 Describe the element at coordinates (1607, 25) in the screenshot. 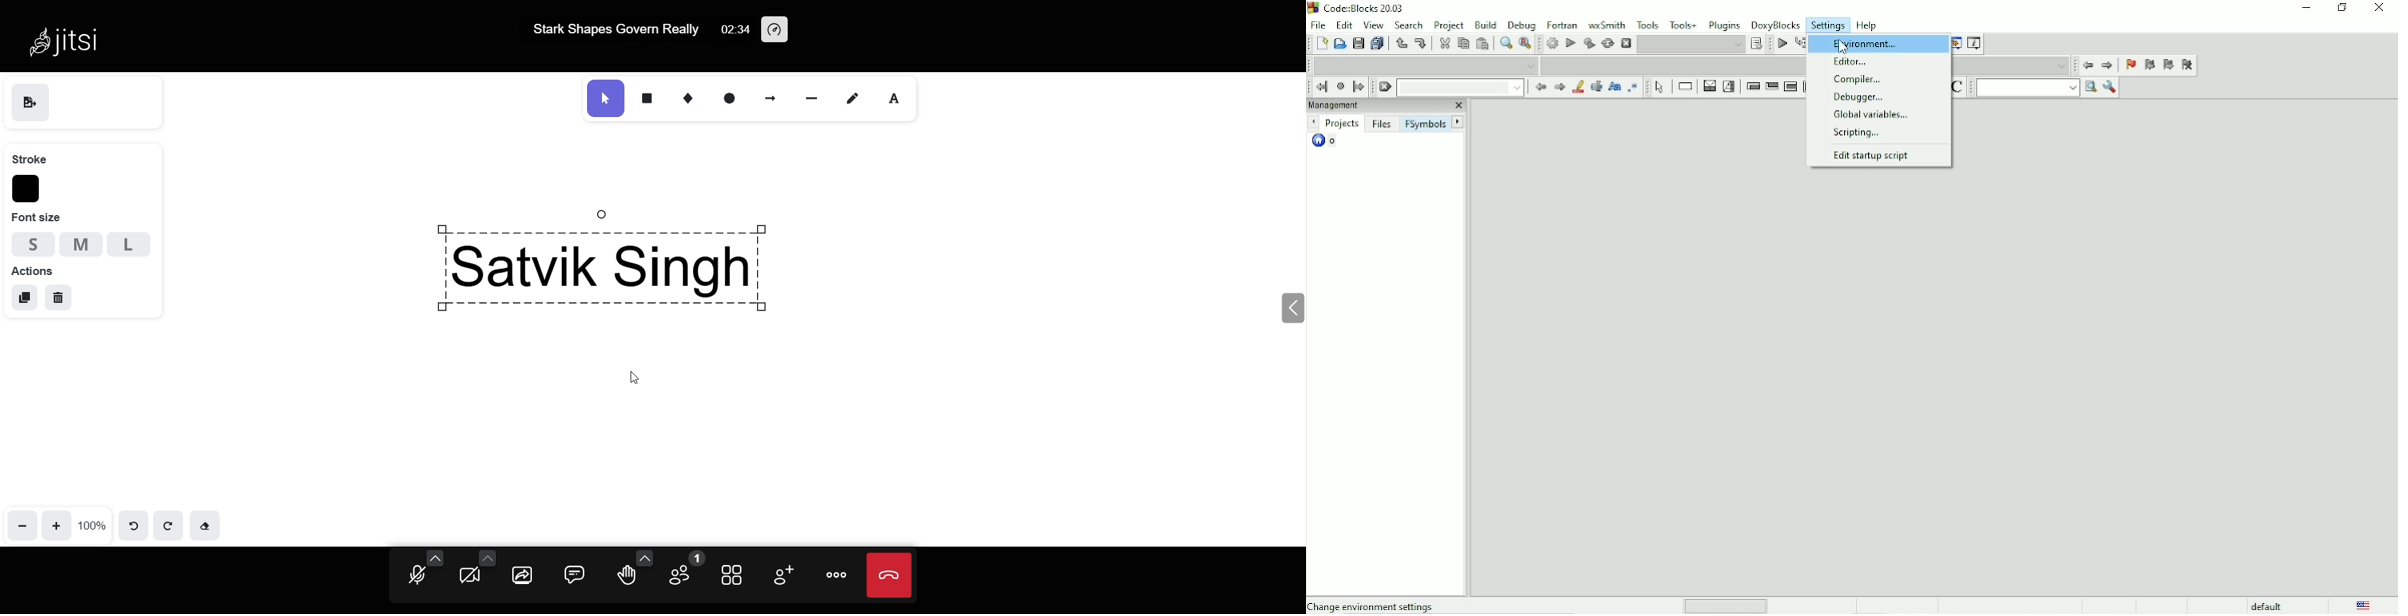

I see `wxSmith` at that location.